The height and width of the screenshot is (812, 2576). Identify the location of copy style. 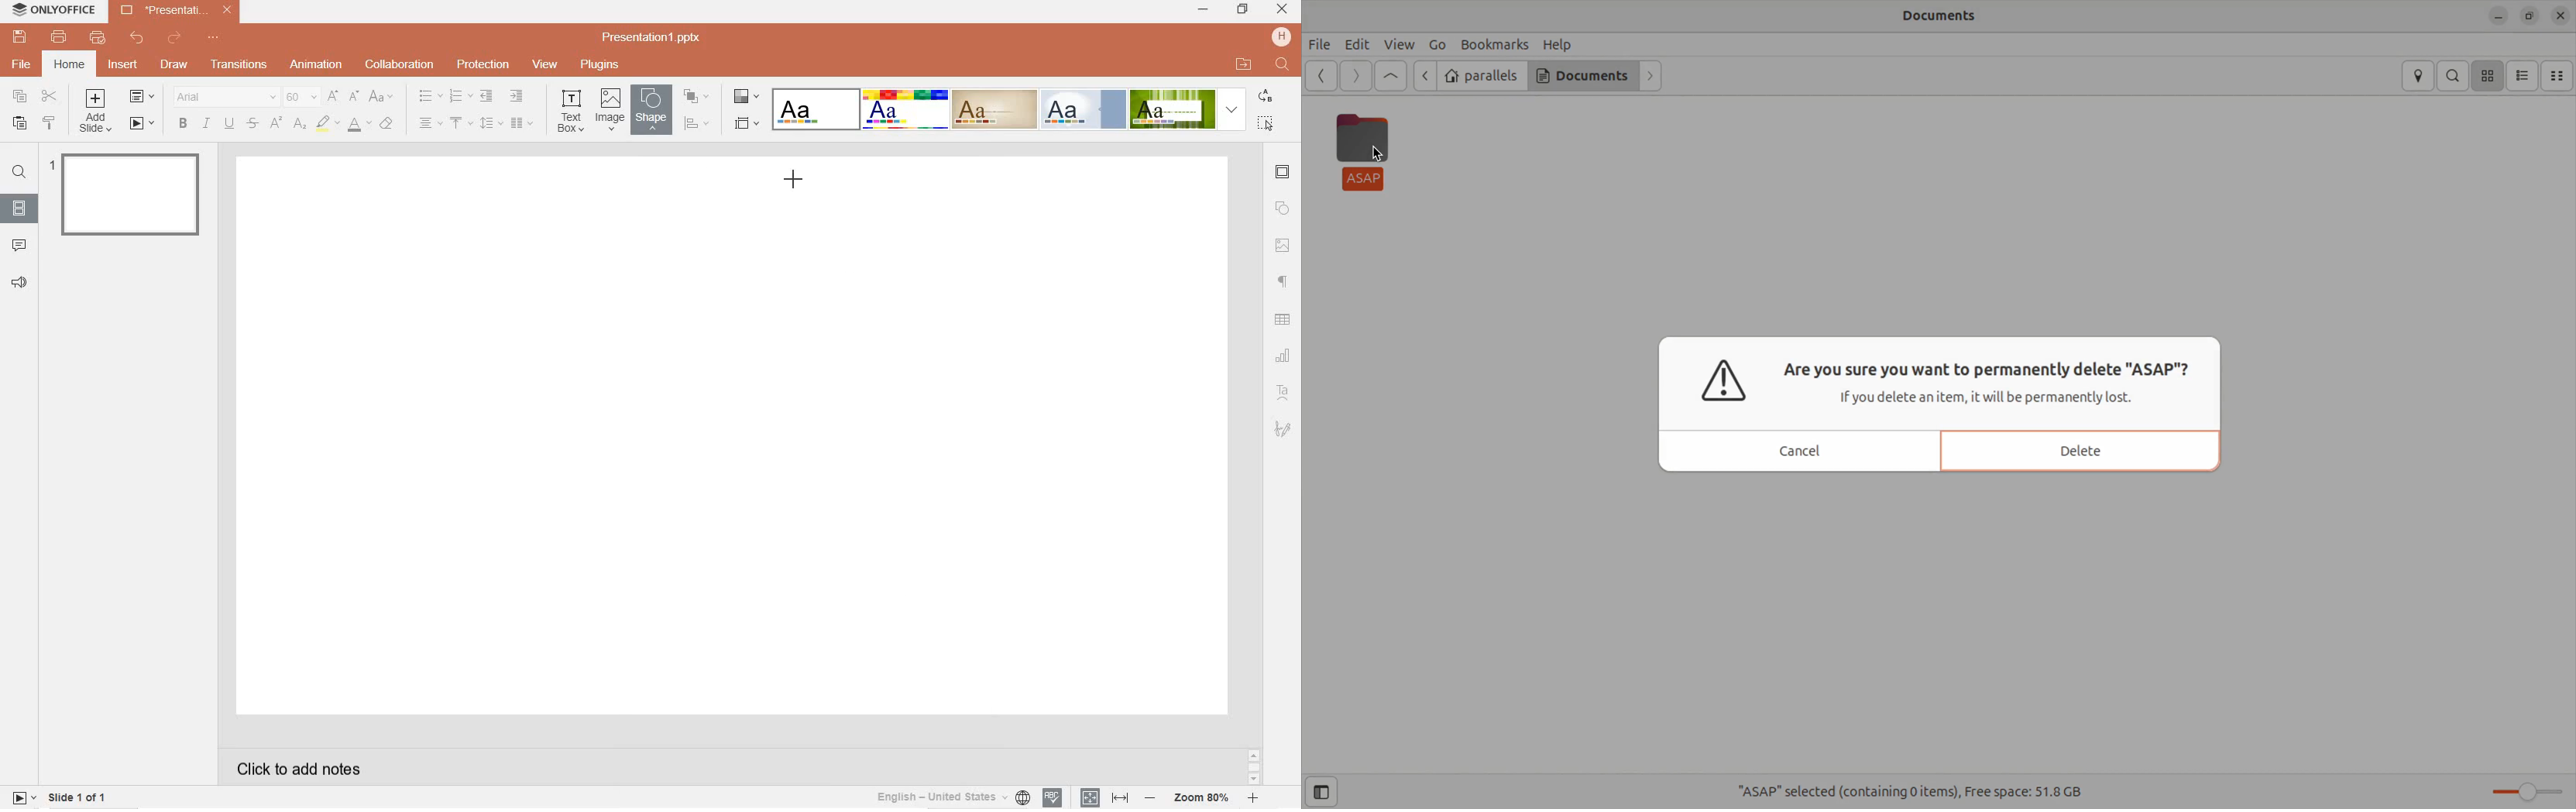
(50, 125).